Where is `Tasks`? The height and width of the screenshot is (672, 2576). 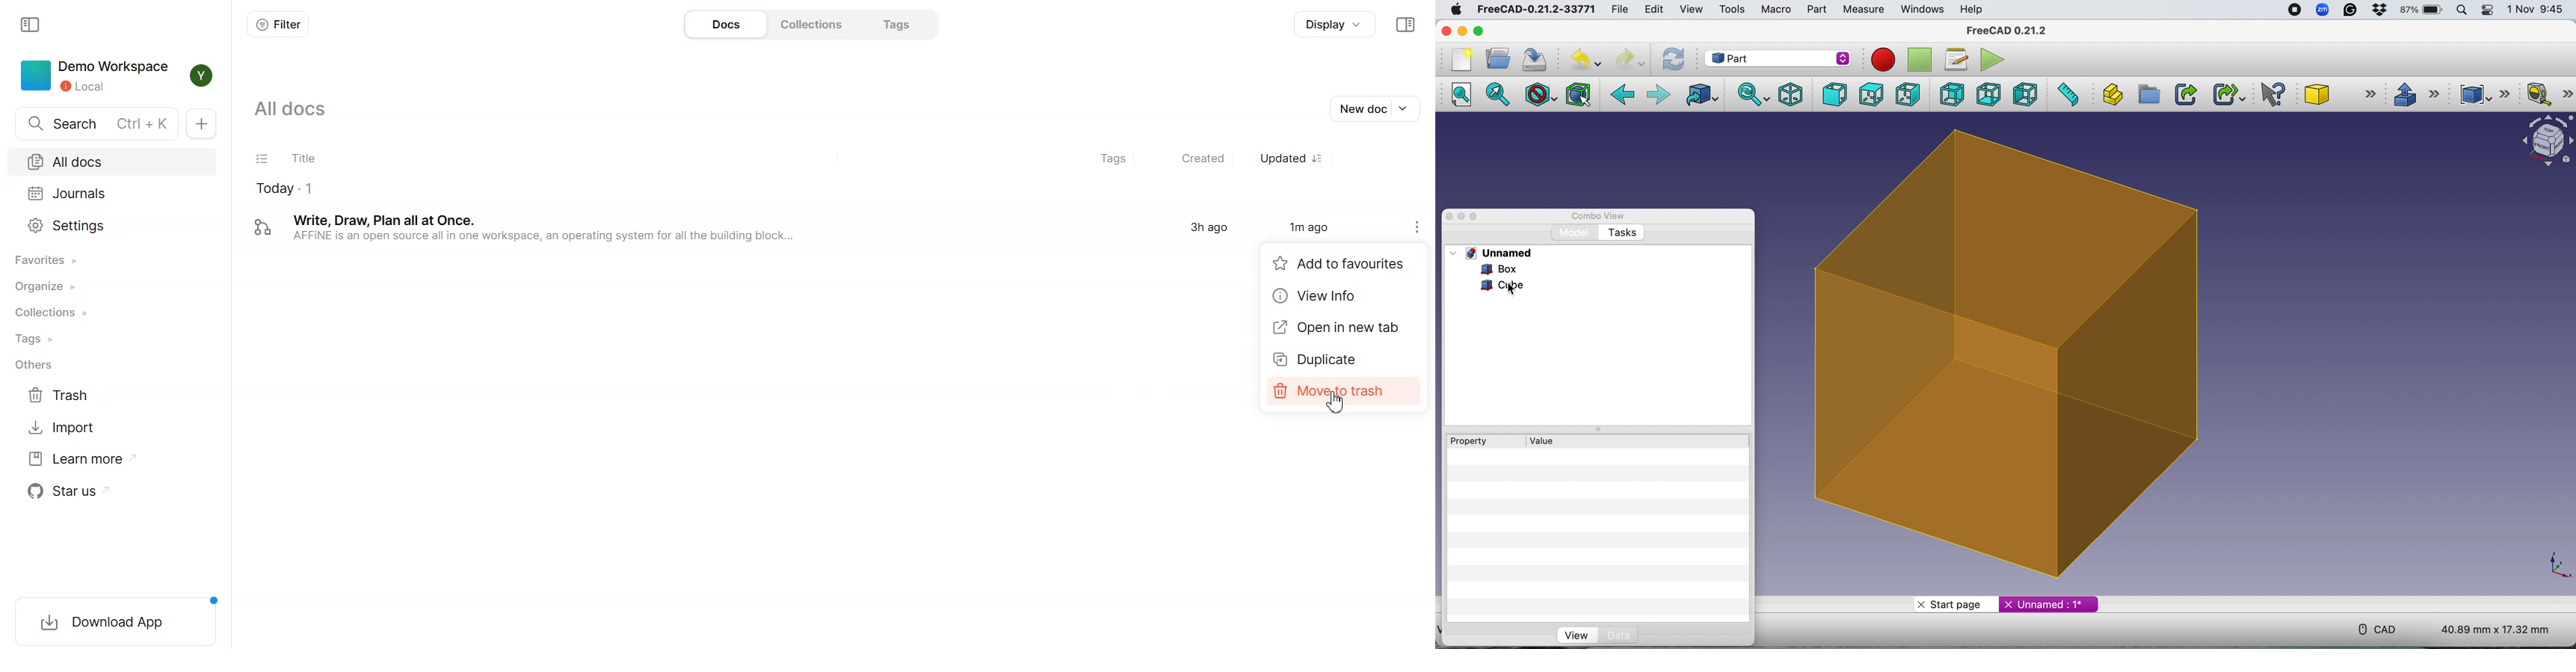 Tasks is located at coordinates (1622, 233).